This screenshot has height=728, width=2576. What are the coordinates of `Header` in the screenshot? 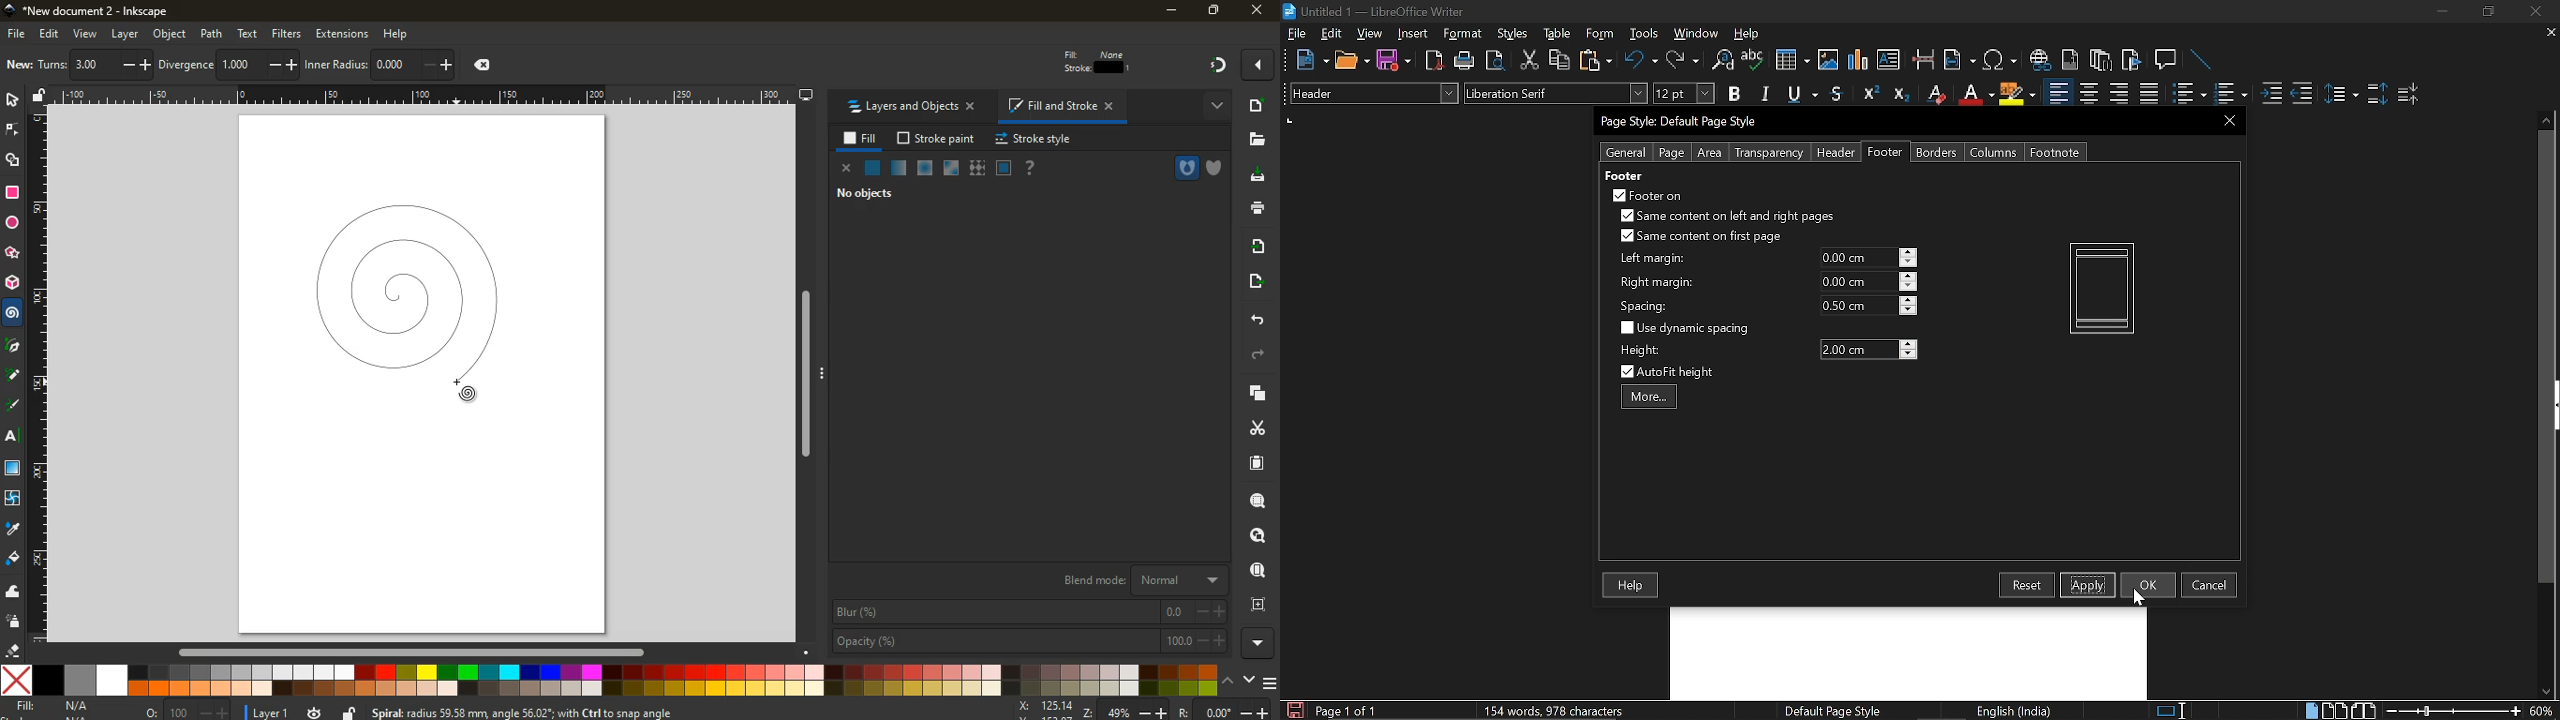 It's located at (1832, 153).